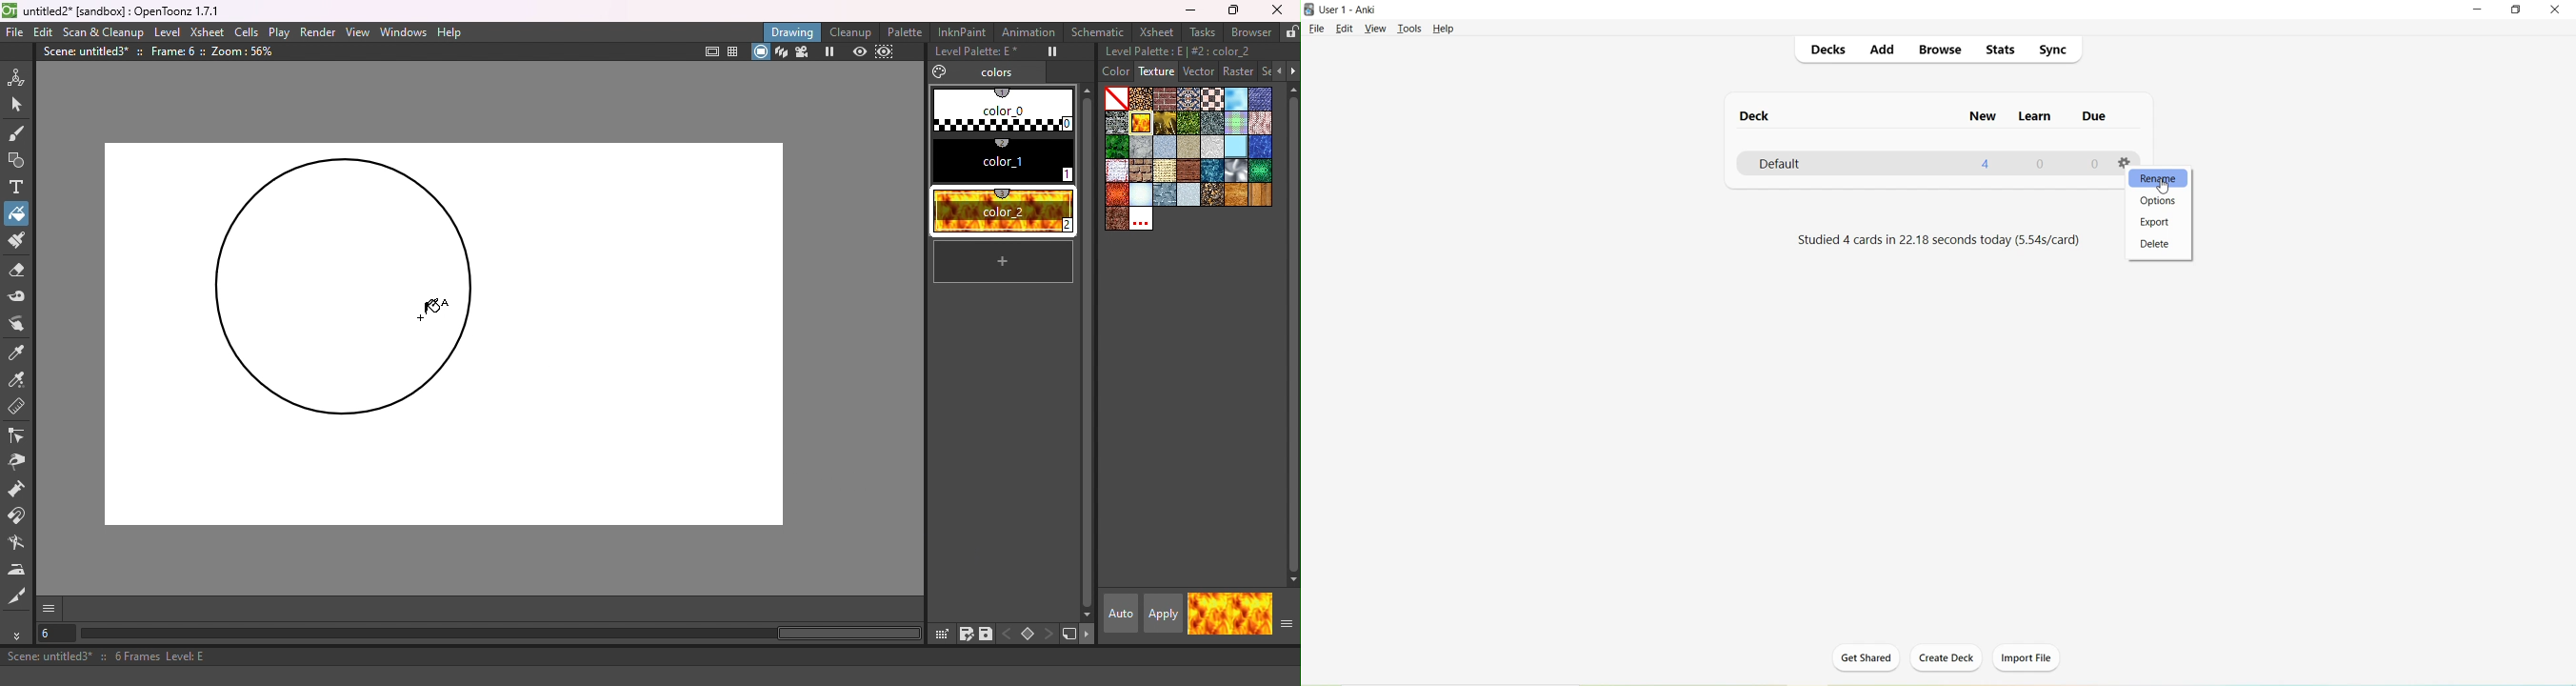 The width and height of the screenshot is (2576, 700). I want to click on Scene: untitled3* :: 6 Frames Level: E, so click(650, 658).